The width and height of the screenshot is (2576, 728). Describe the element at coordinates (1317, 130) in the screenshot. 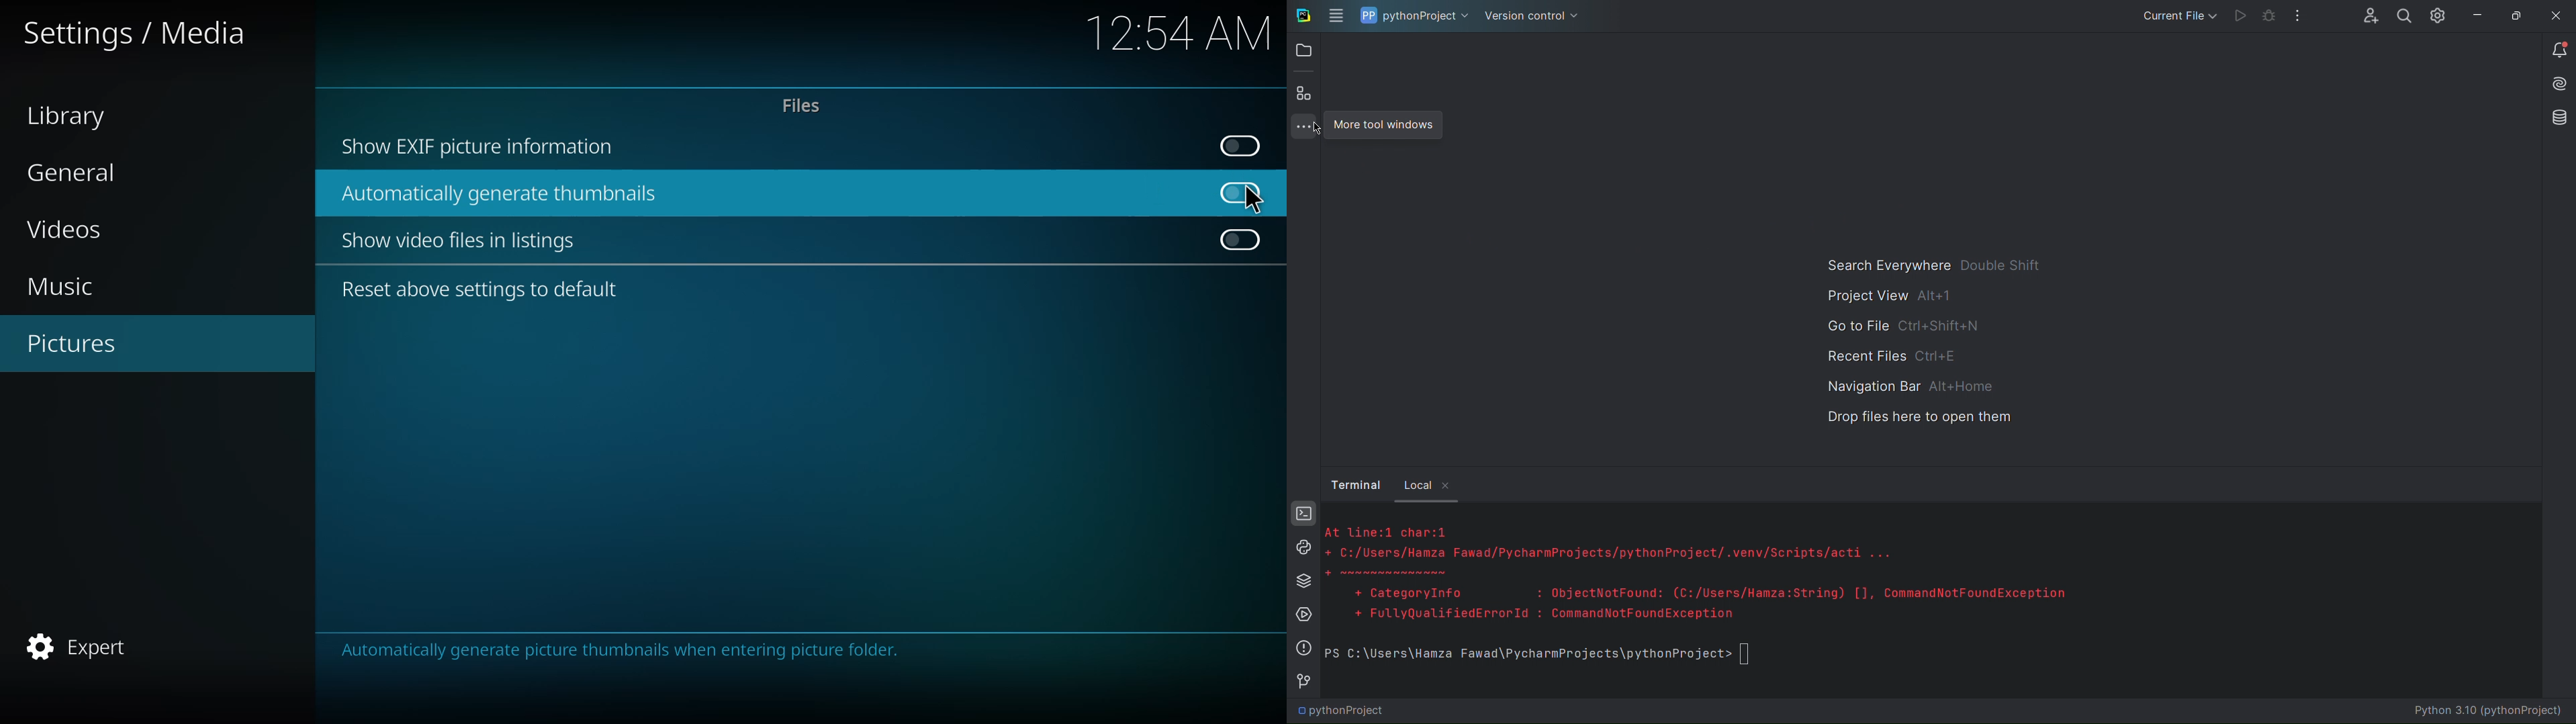

I see `Cursor` at that location.